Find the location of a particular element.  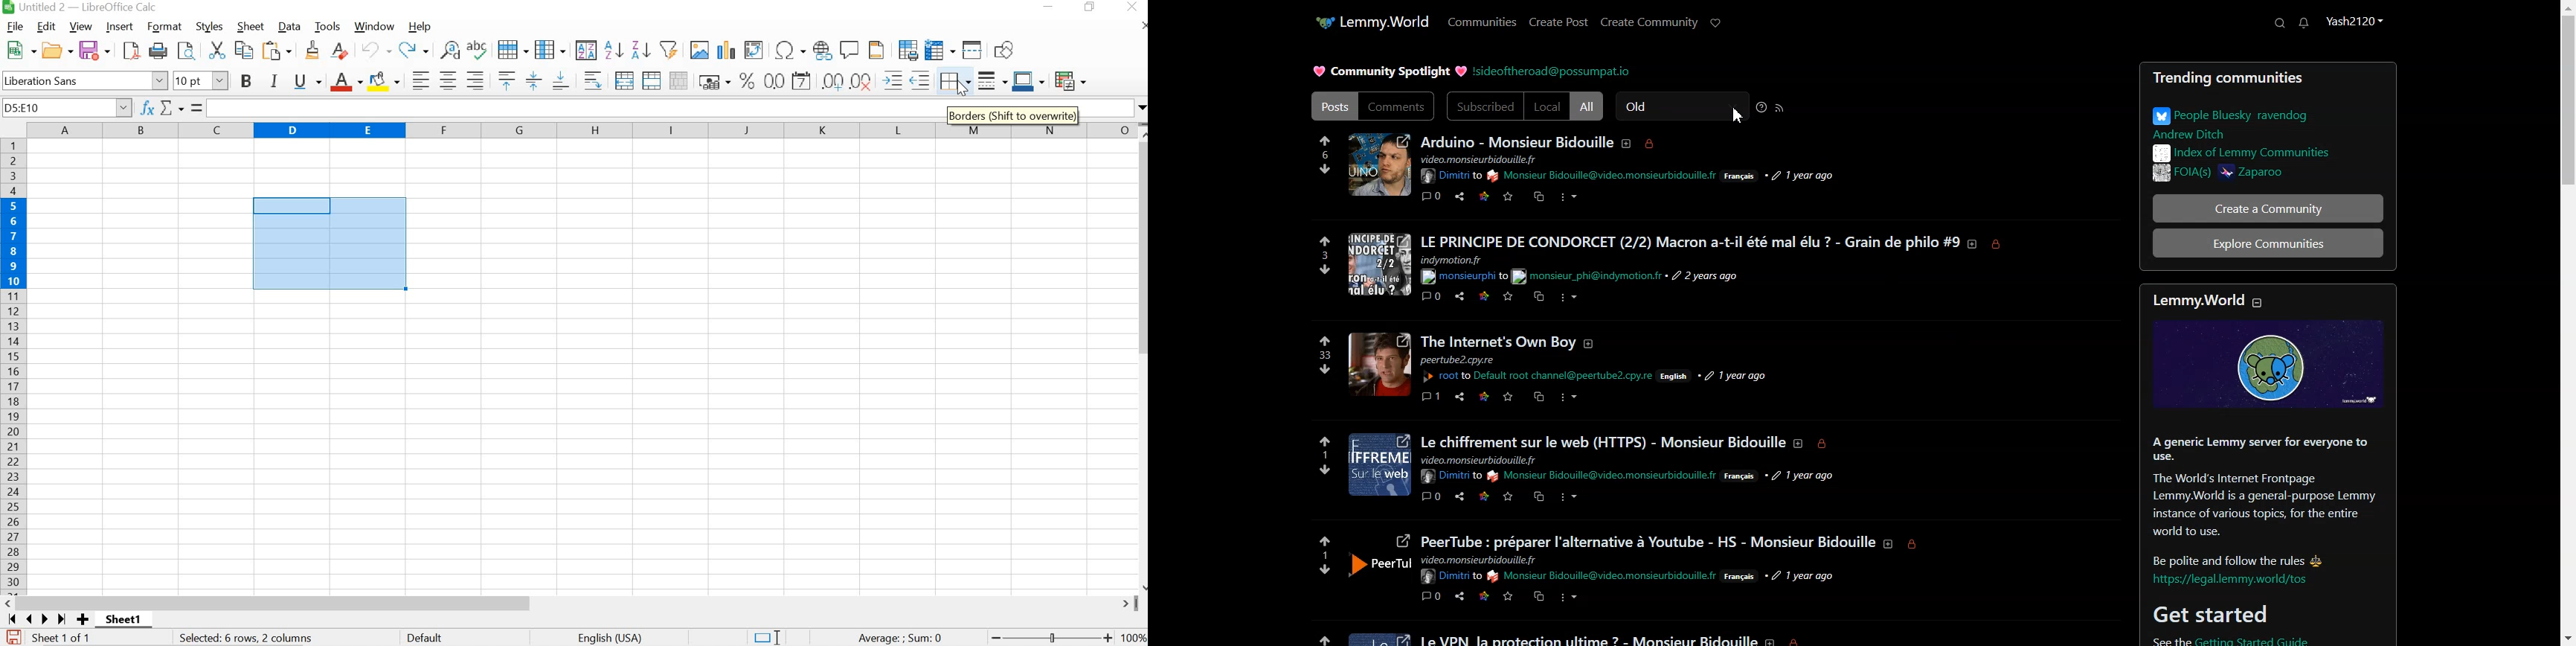

Sorting help is located at coordinates (1762, 106).